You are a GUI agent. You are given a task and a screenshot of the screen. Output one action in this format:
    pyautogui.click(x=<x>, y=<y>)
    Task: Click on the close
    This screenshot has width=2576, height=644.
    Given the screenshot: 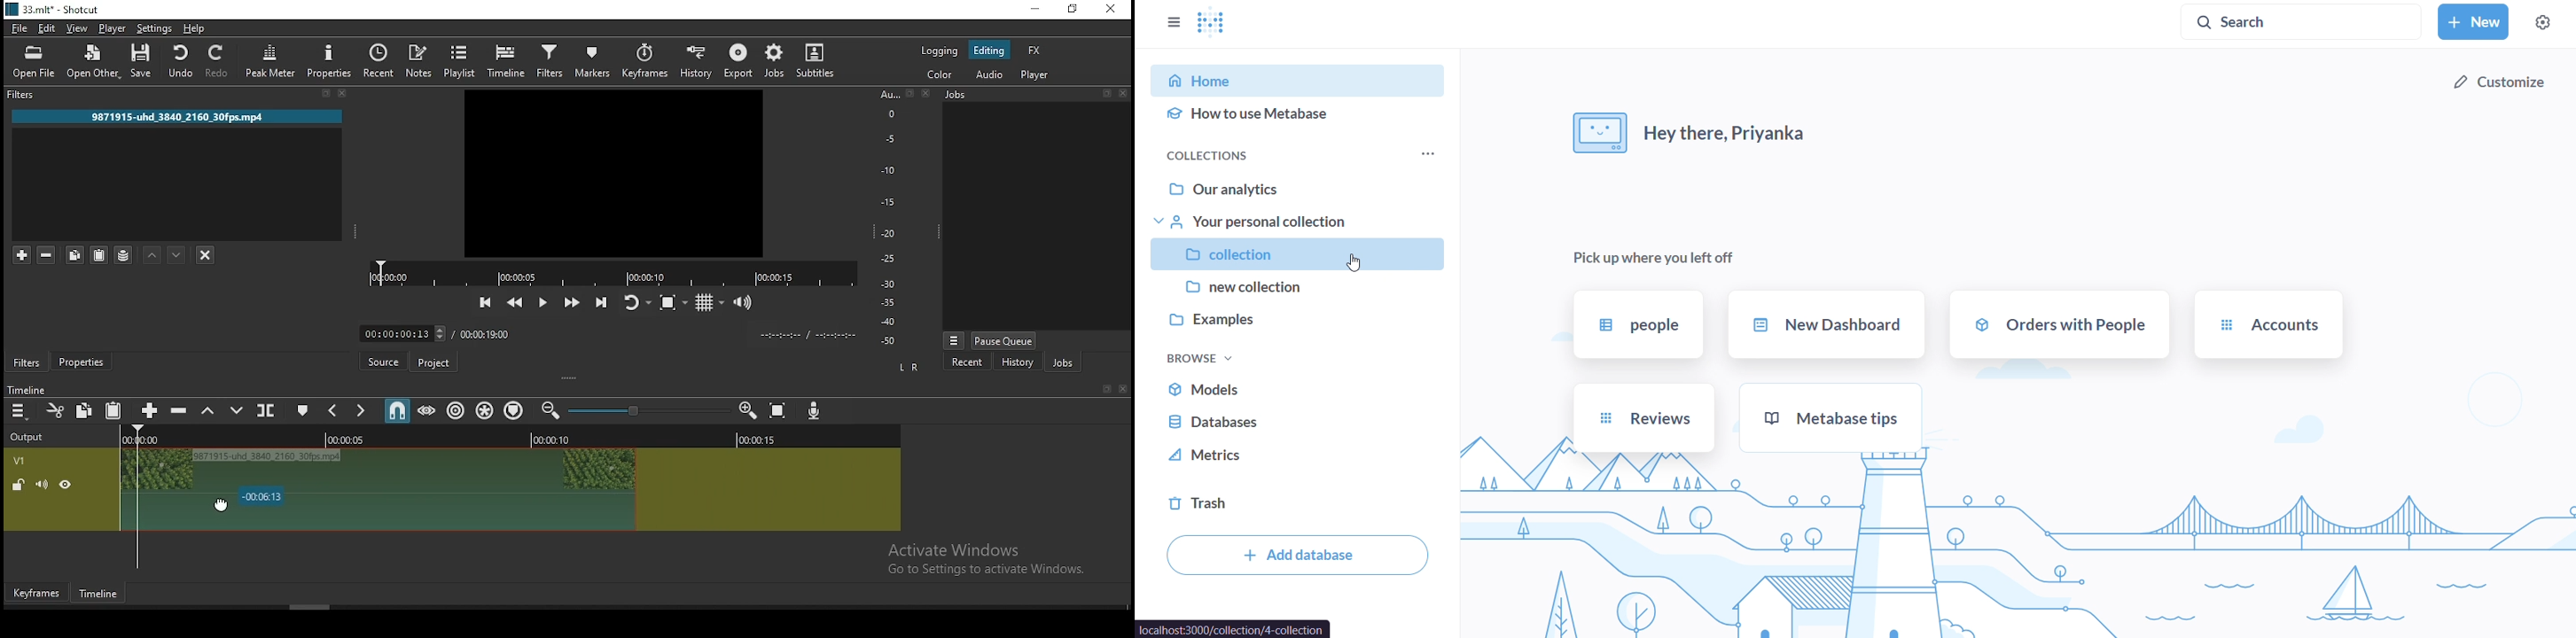 What is the action you would take?
    pyautogui.click(x=341, y=93)
    